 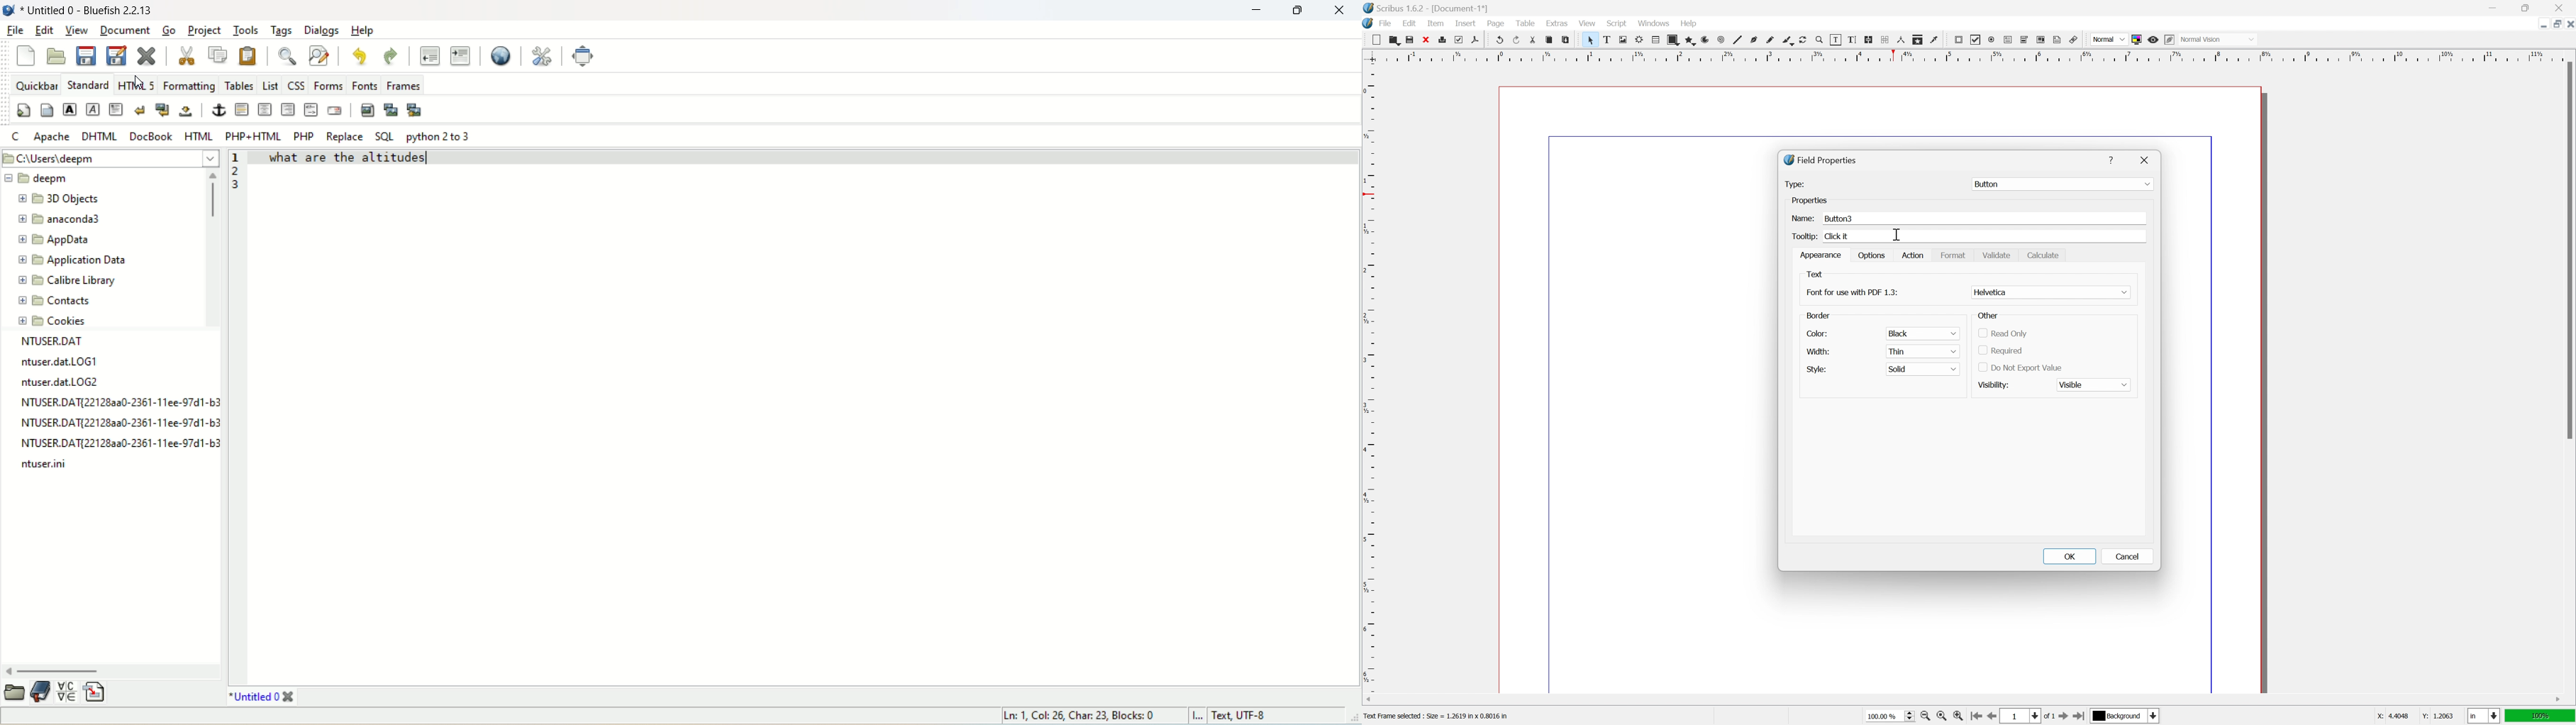 I want to click on copy item properties, so click(x=1919, y=40).